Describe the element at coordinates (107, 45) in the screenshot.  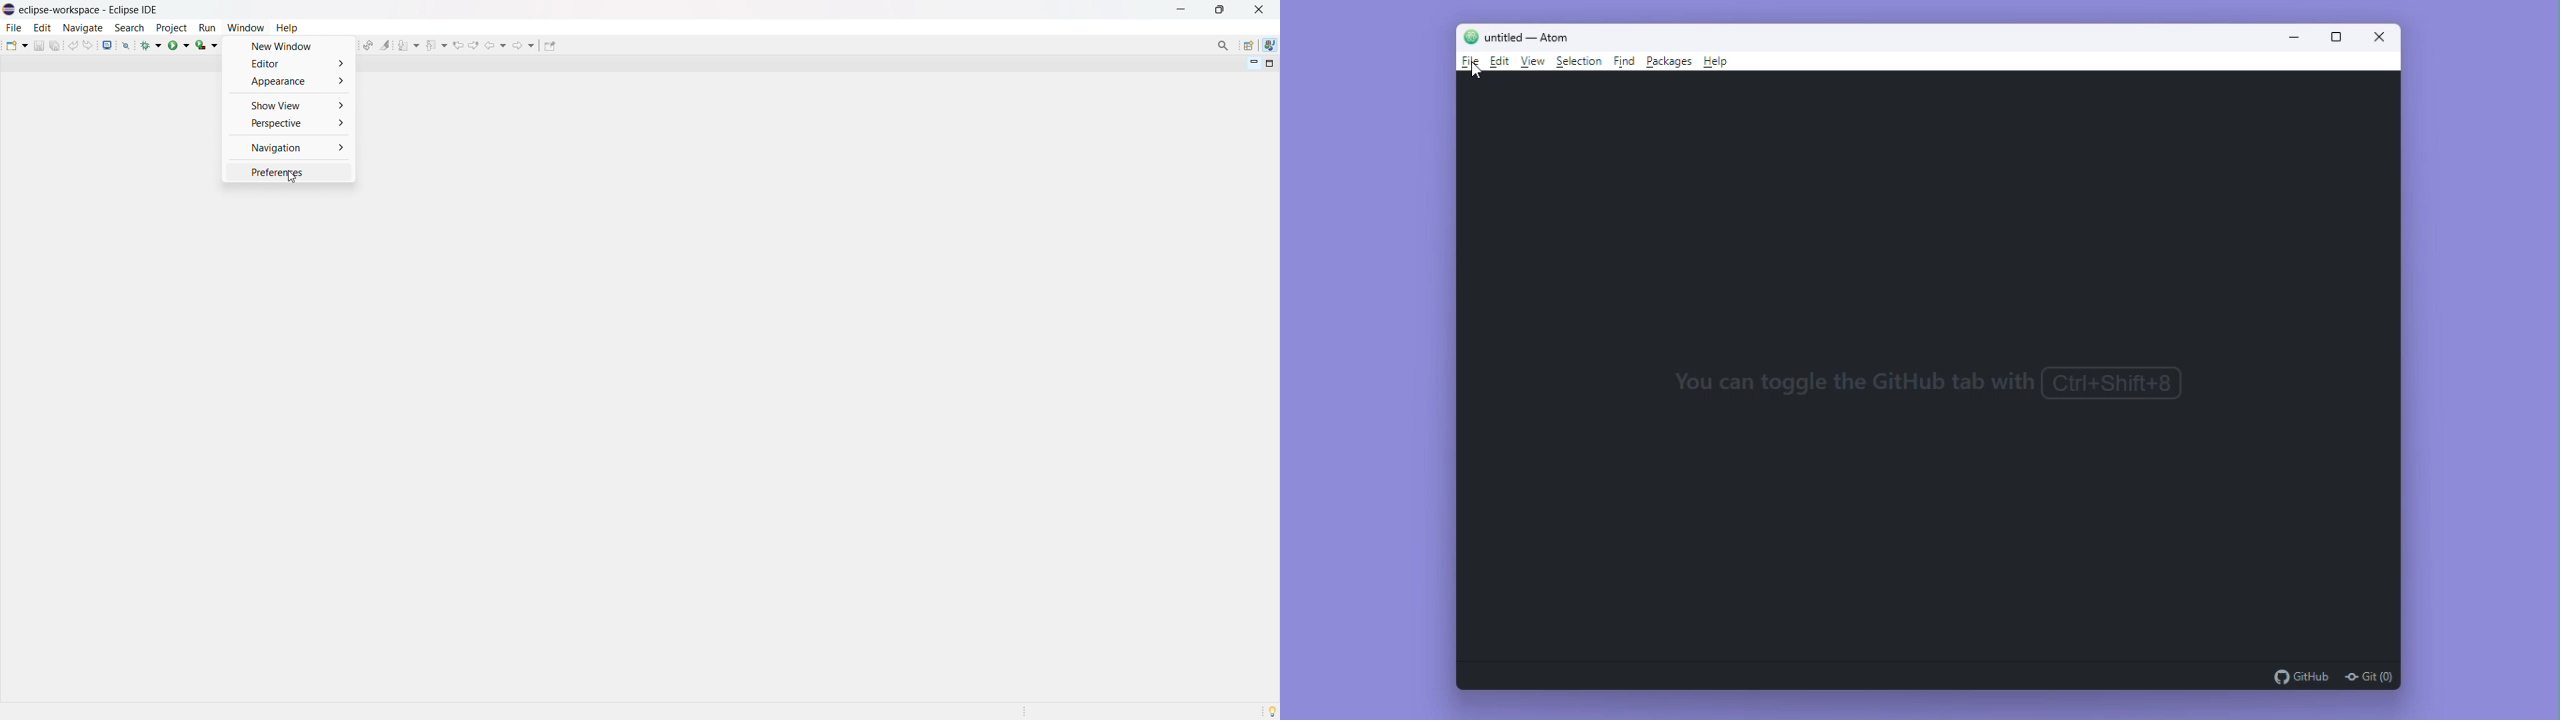
I see `open console` at that location.